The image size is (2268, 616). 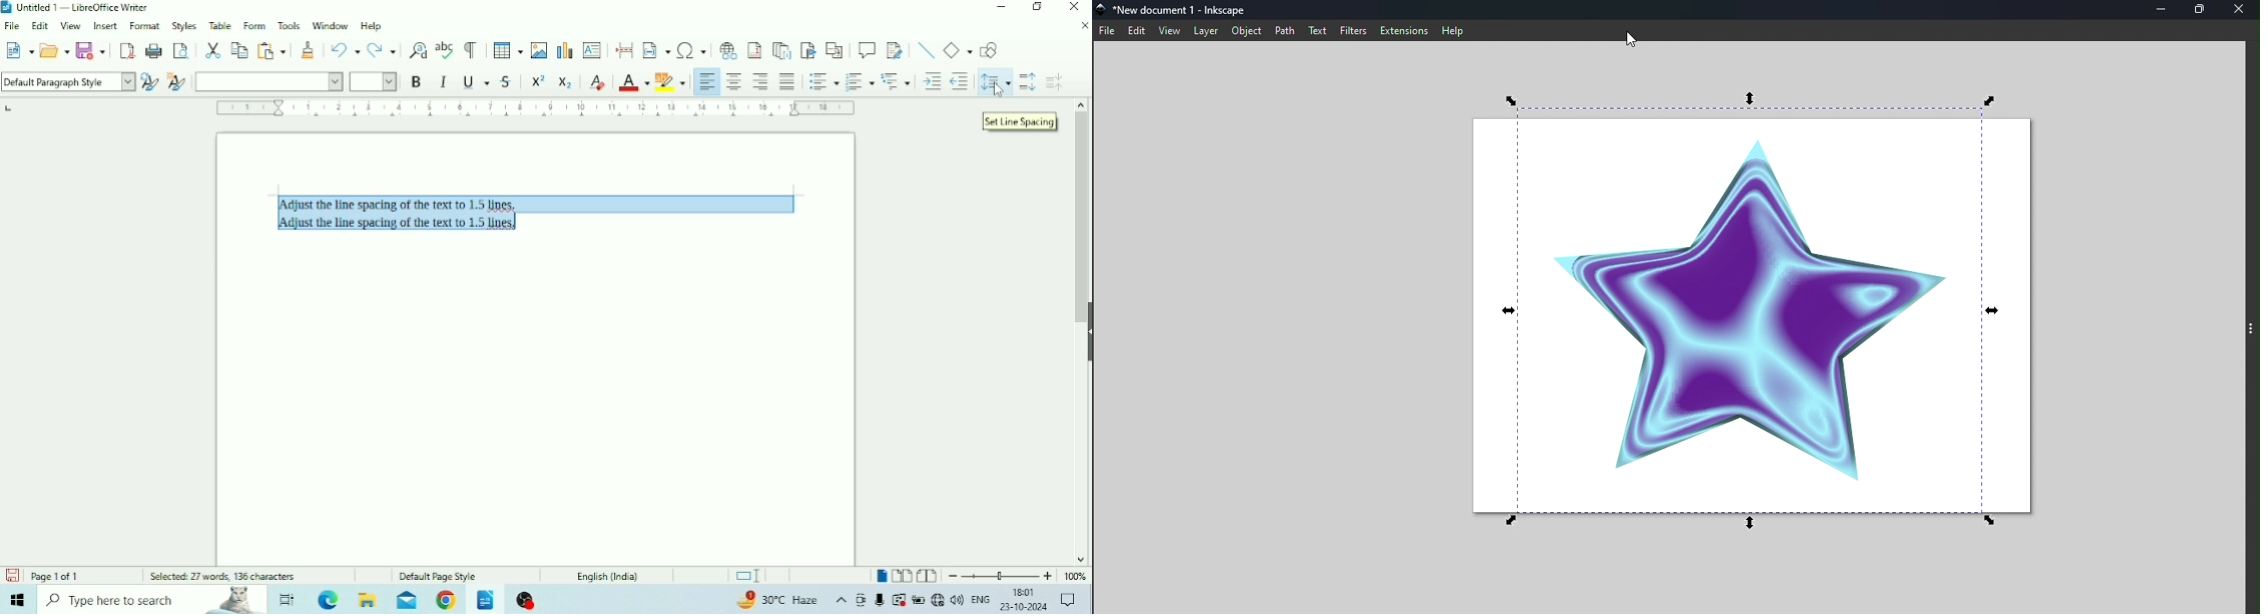 I want to click on Insert Comment, so click(x=867, y=50).